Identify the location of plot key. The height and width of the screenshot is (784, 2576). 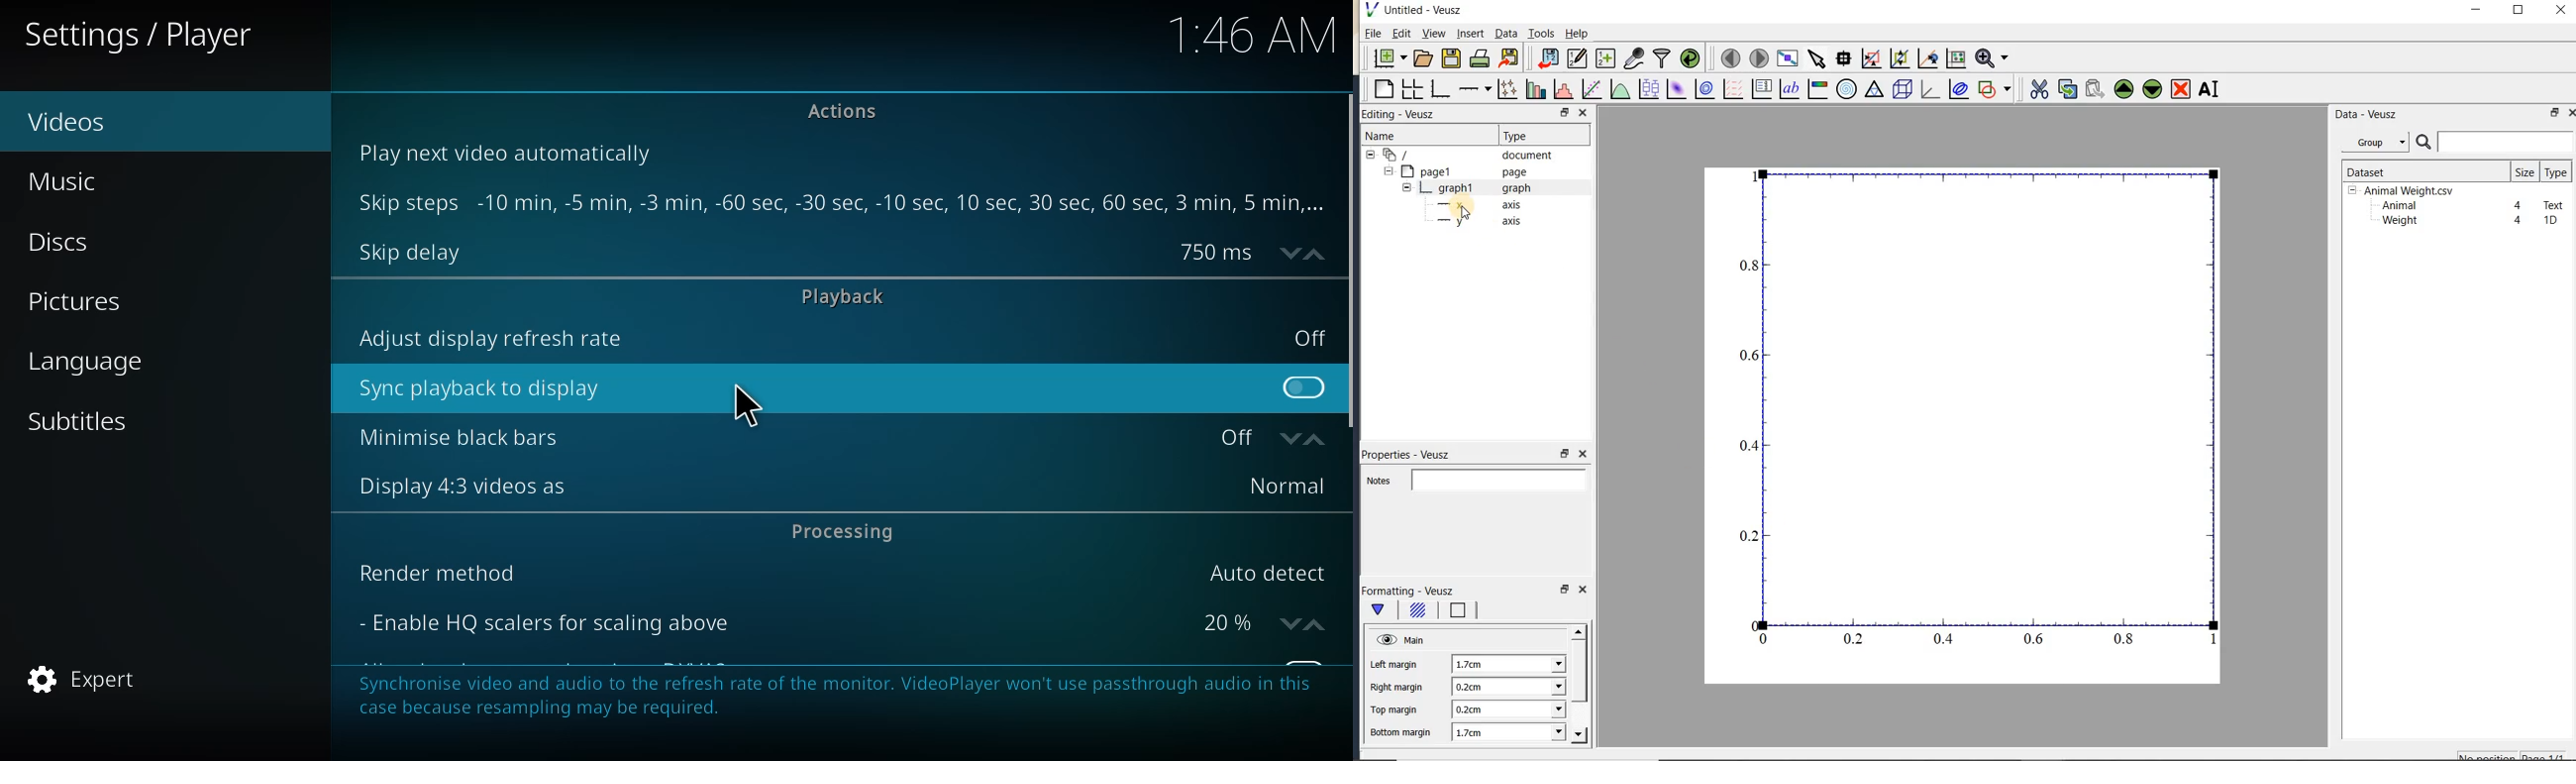
(1760, 89).